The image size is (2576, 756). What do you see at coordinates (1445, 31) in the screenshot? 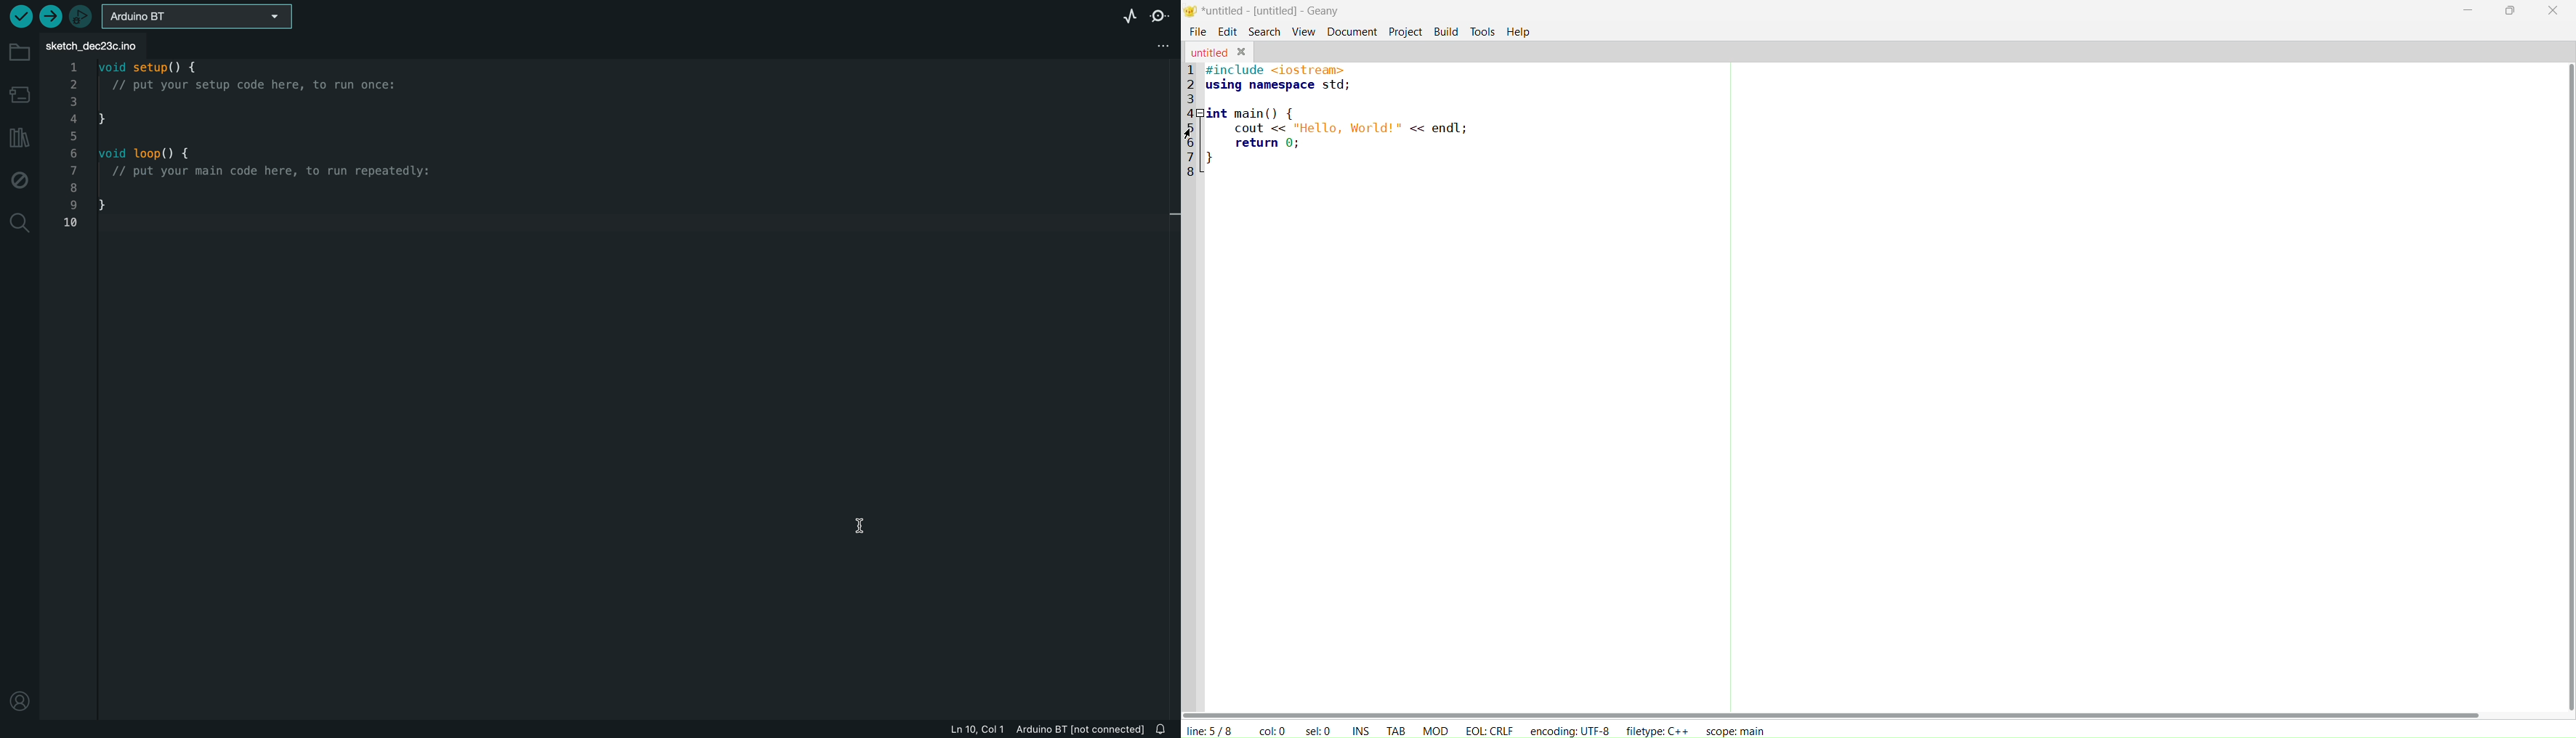
I see `build` at bounding box center [1445, 31].